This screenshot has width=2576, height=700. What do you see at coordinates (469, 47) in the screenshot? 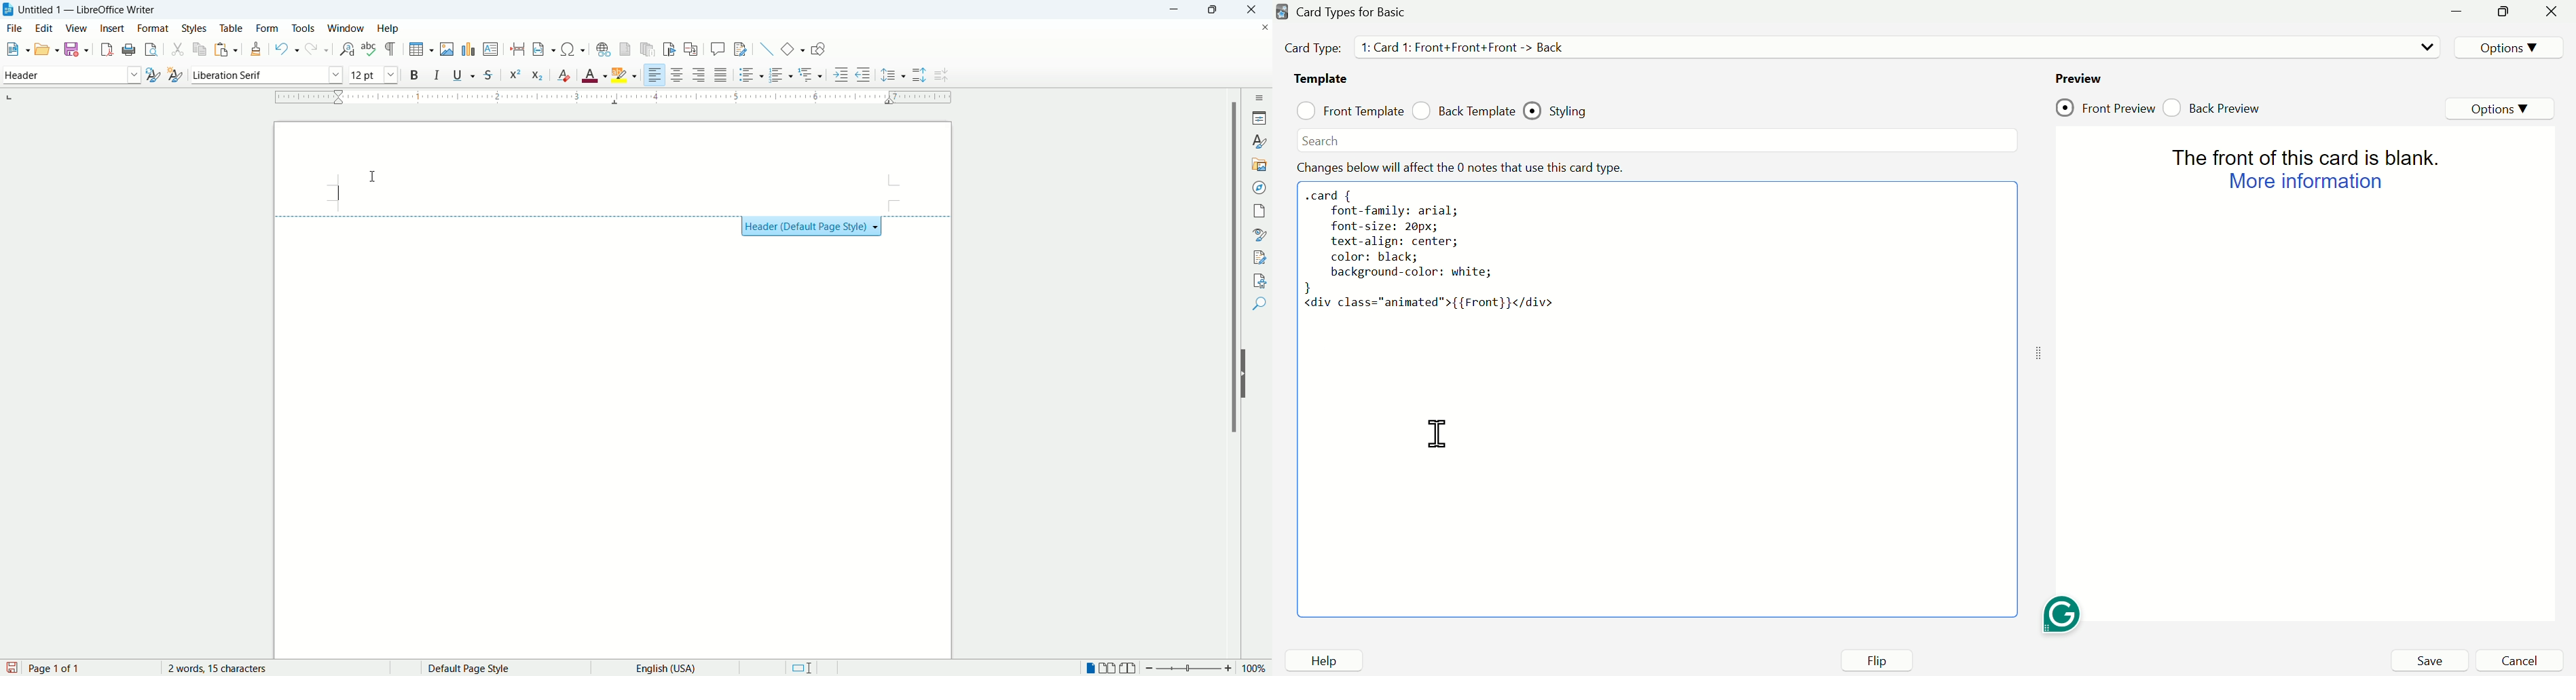
I see `insert chart` at bounding box center [469, 47].